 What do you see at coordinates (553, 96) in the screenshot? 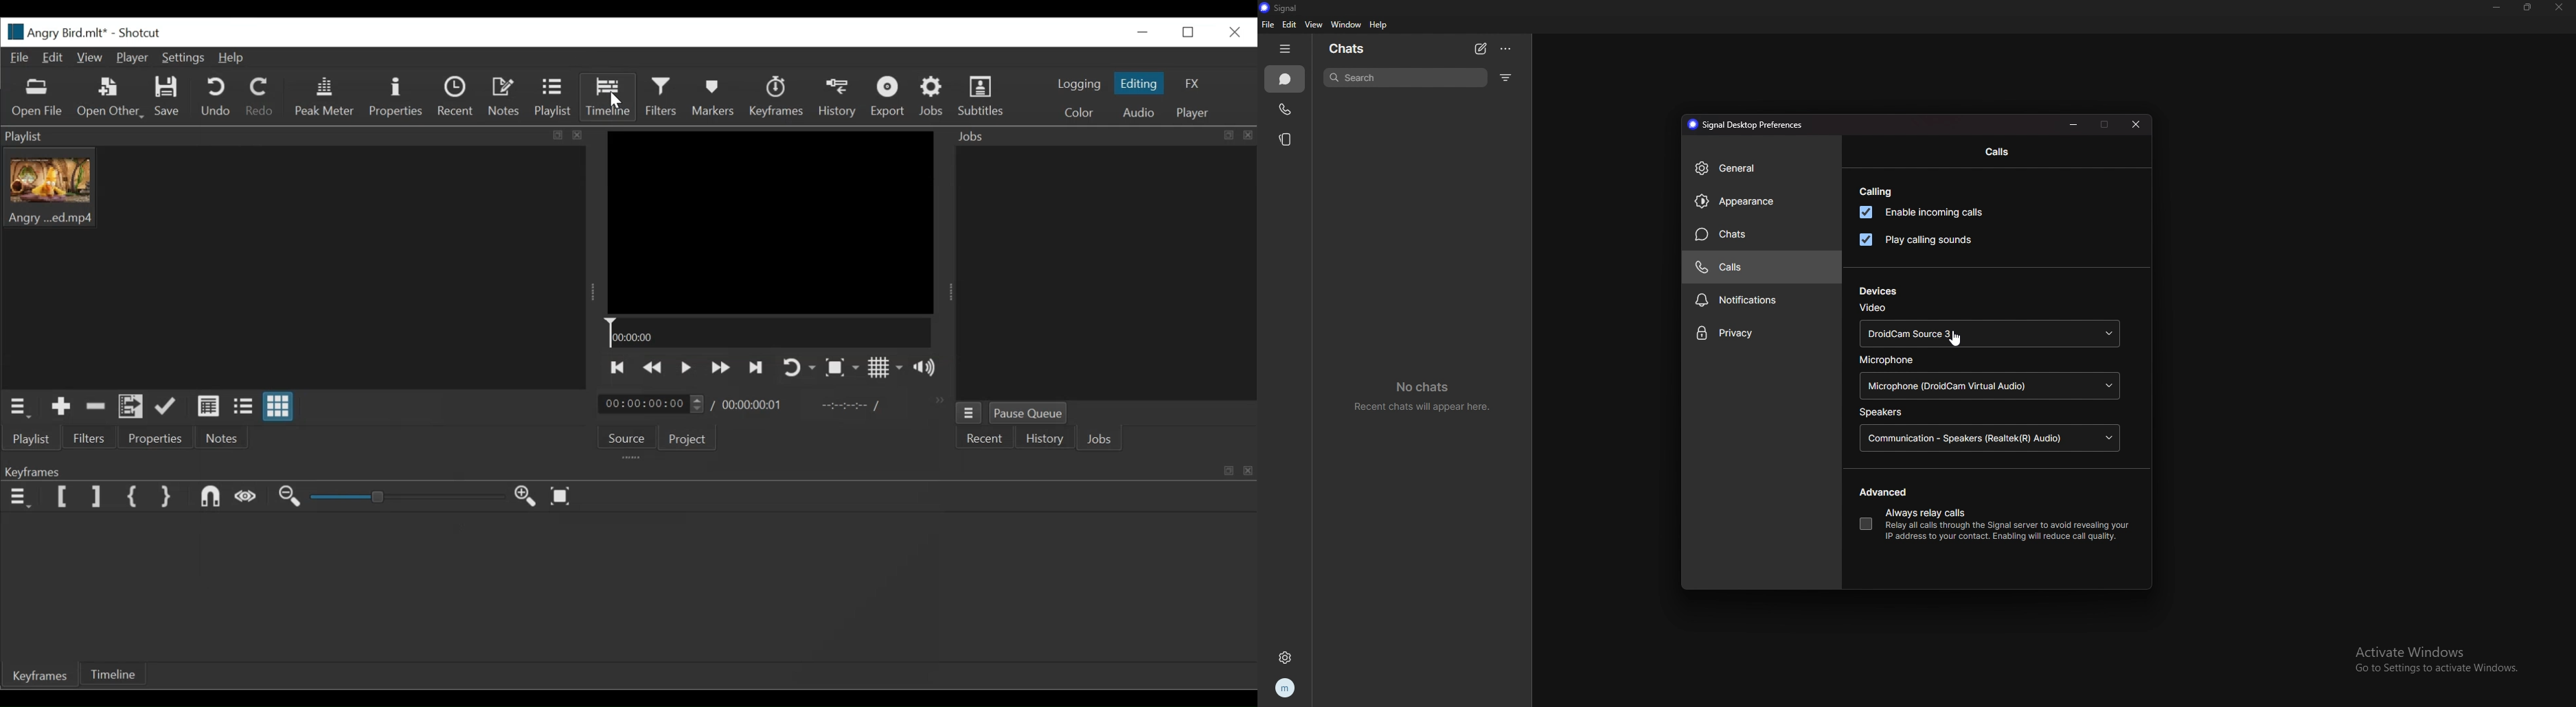
I see `Playlist` at bounding box center [553, 96].